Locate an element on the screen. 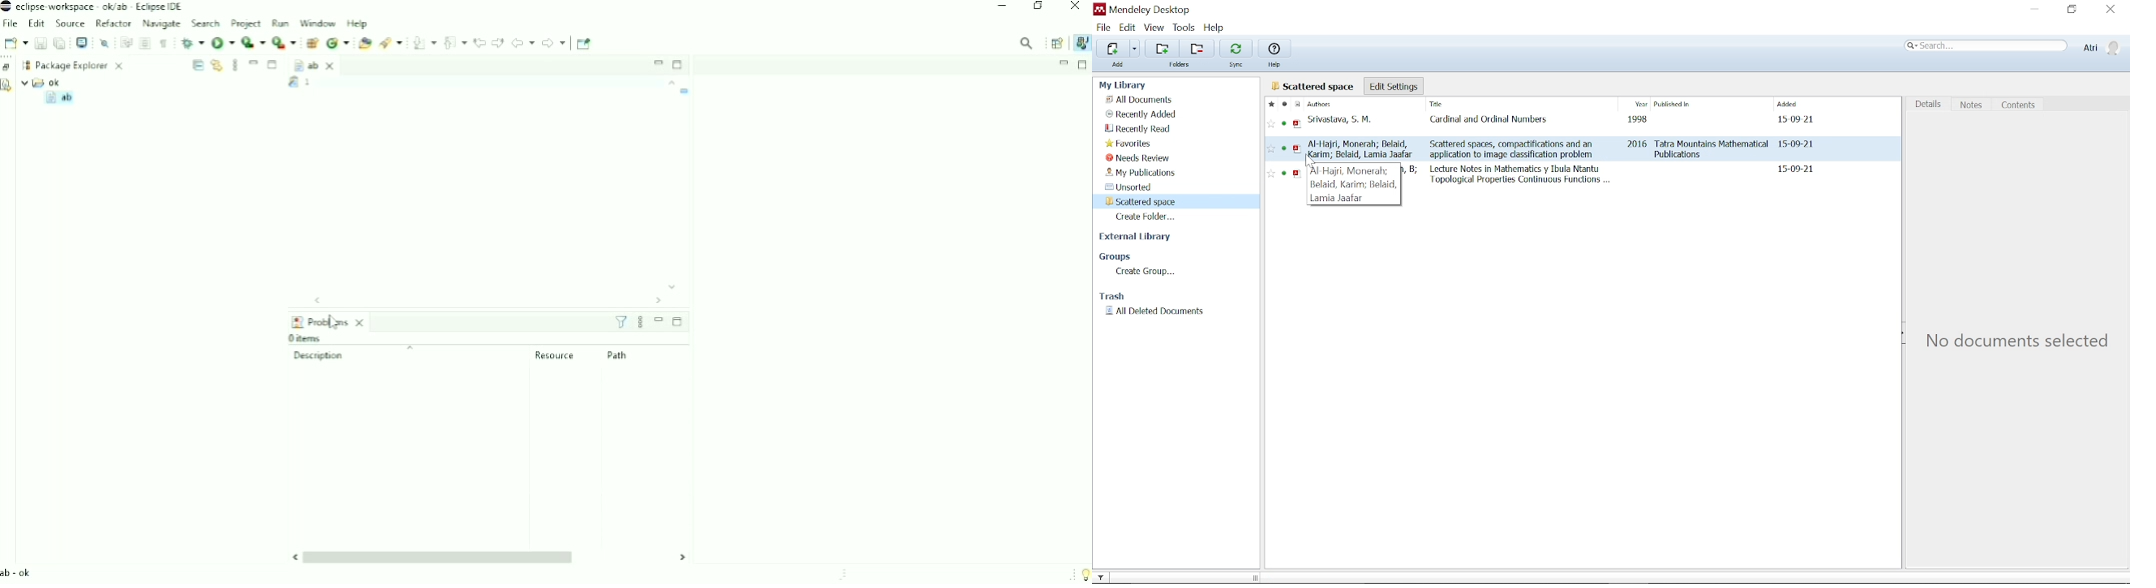  Added  is located at coordinates (1795, 104).